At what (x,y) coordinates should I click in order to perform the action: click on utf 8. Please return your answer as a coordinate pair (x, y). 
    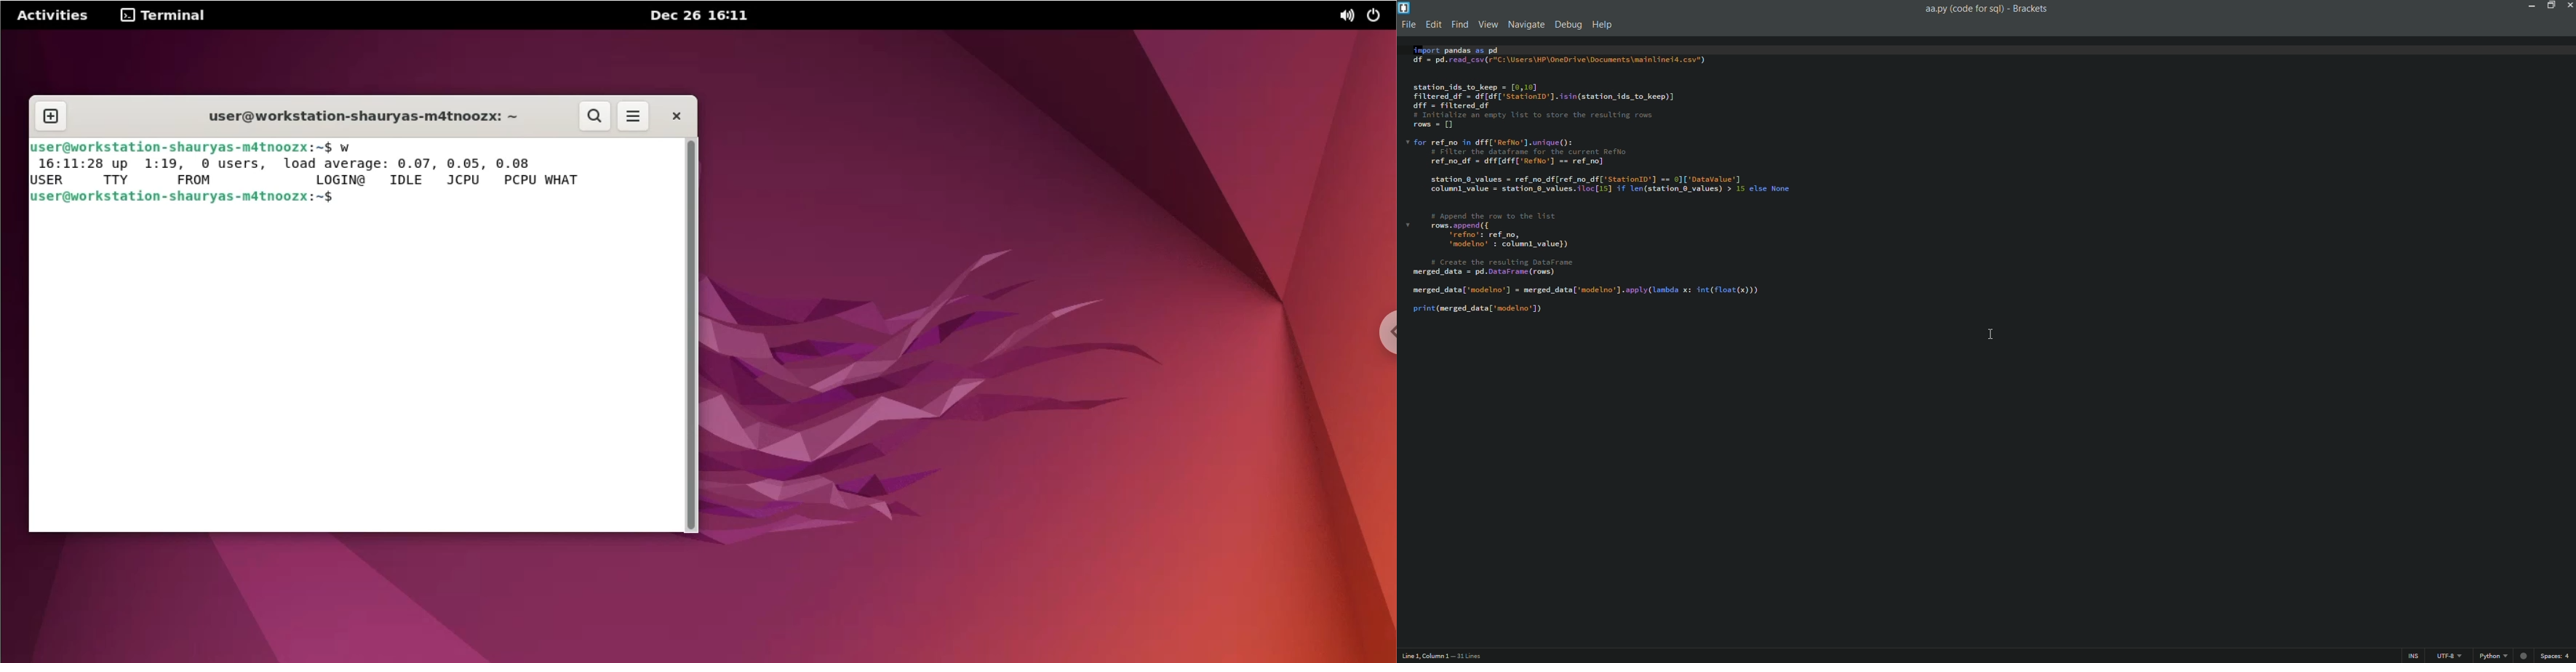
    Looking at the image, I should click on (2450, 657).